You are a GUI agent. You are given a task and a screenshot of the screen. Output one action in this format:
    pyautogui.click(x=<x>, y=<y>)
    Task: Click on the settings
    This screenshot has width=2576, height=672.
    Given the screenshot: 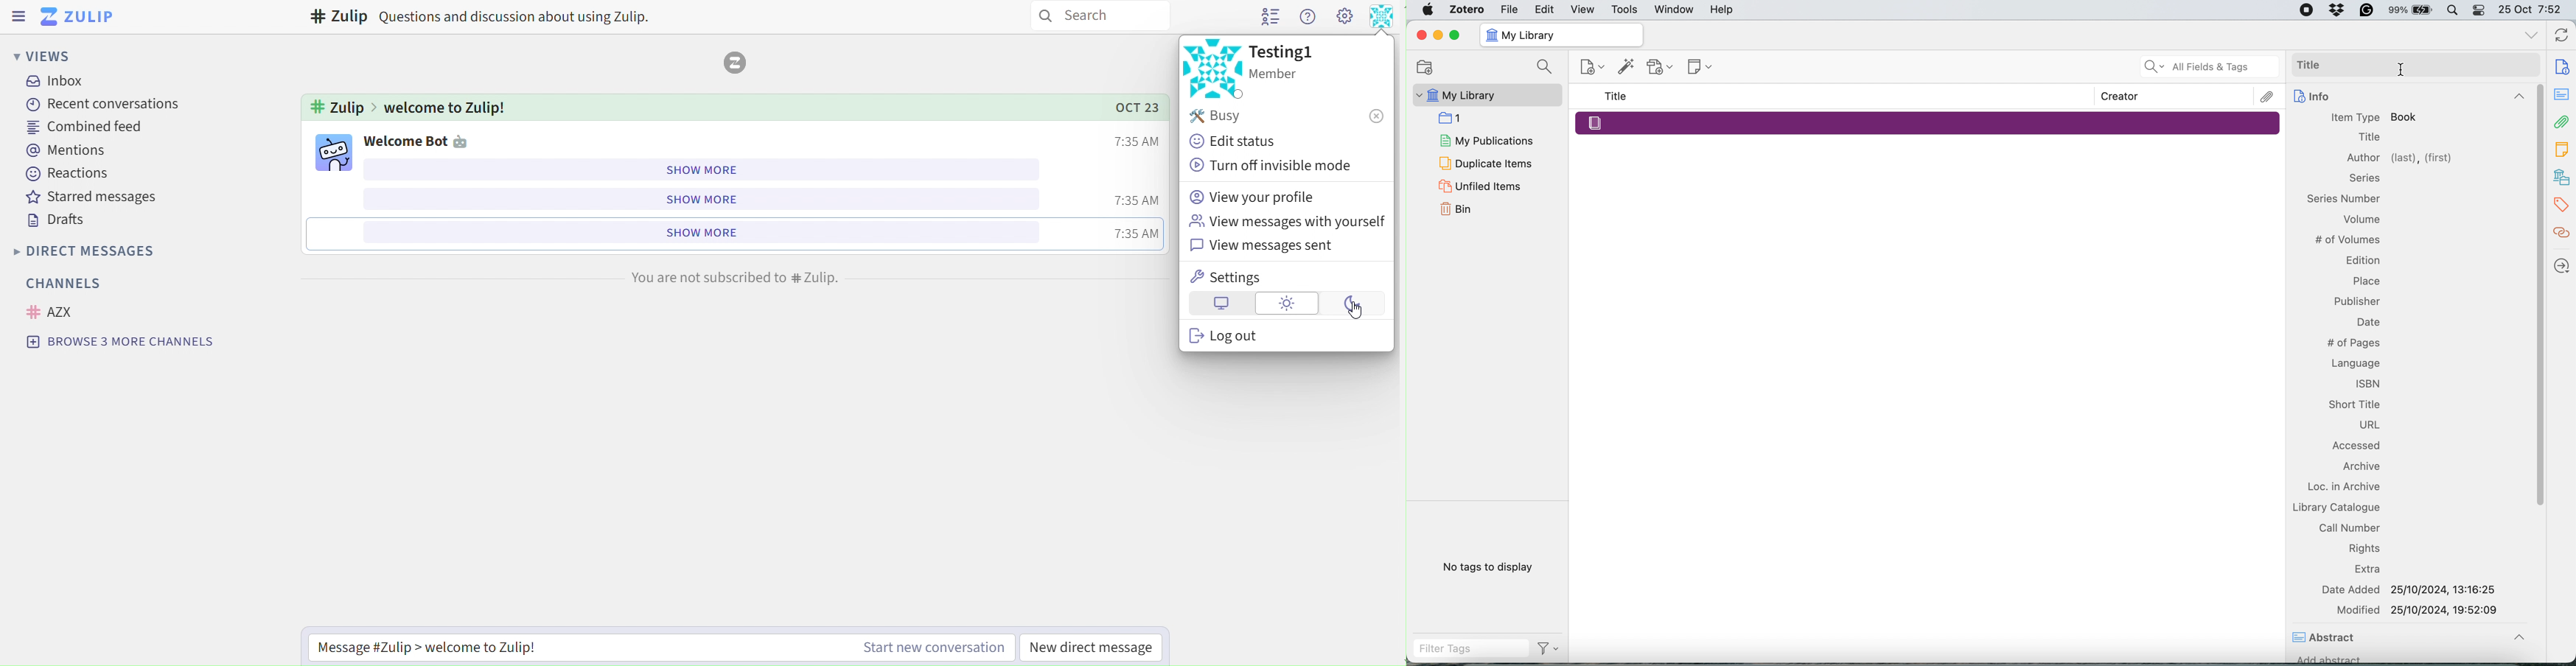 What is the action you would take?
    pyautogui.click(x=1229, y=277)
    